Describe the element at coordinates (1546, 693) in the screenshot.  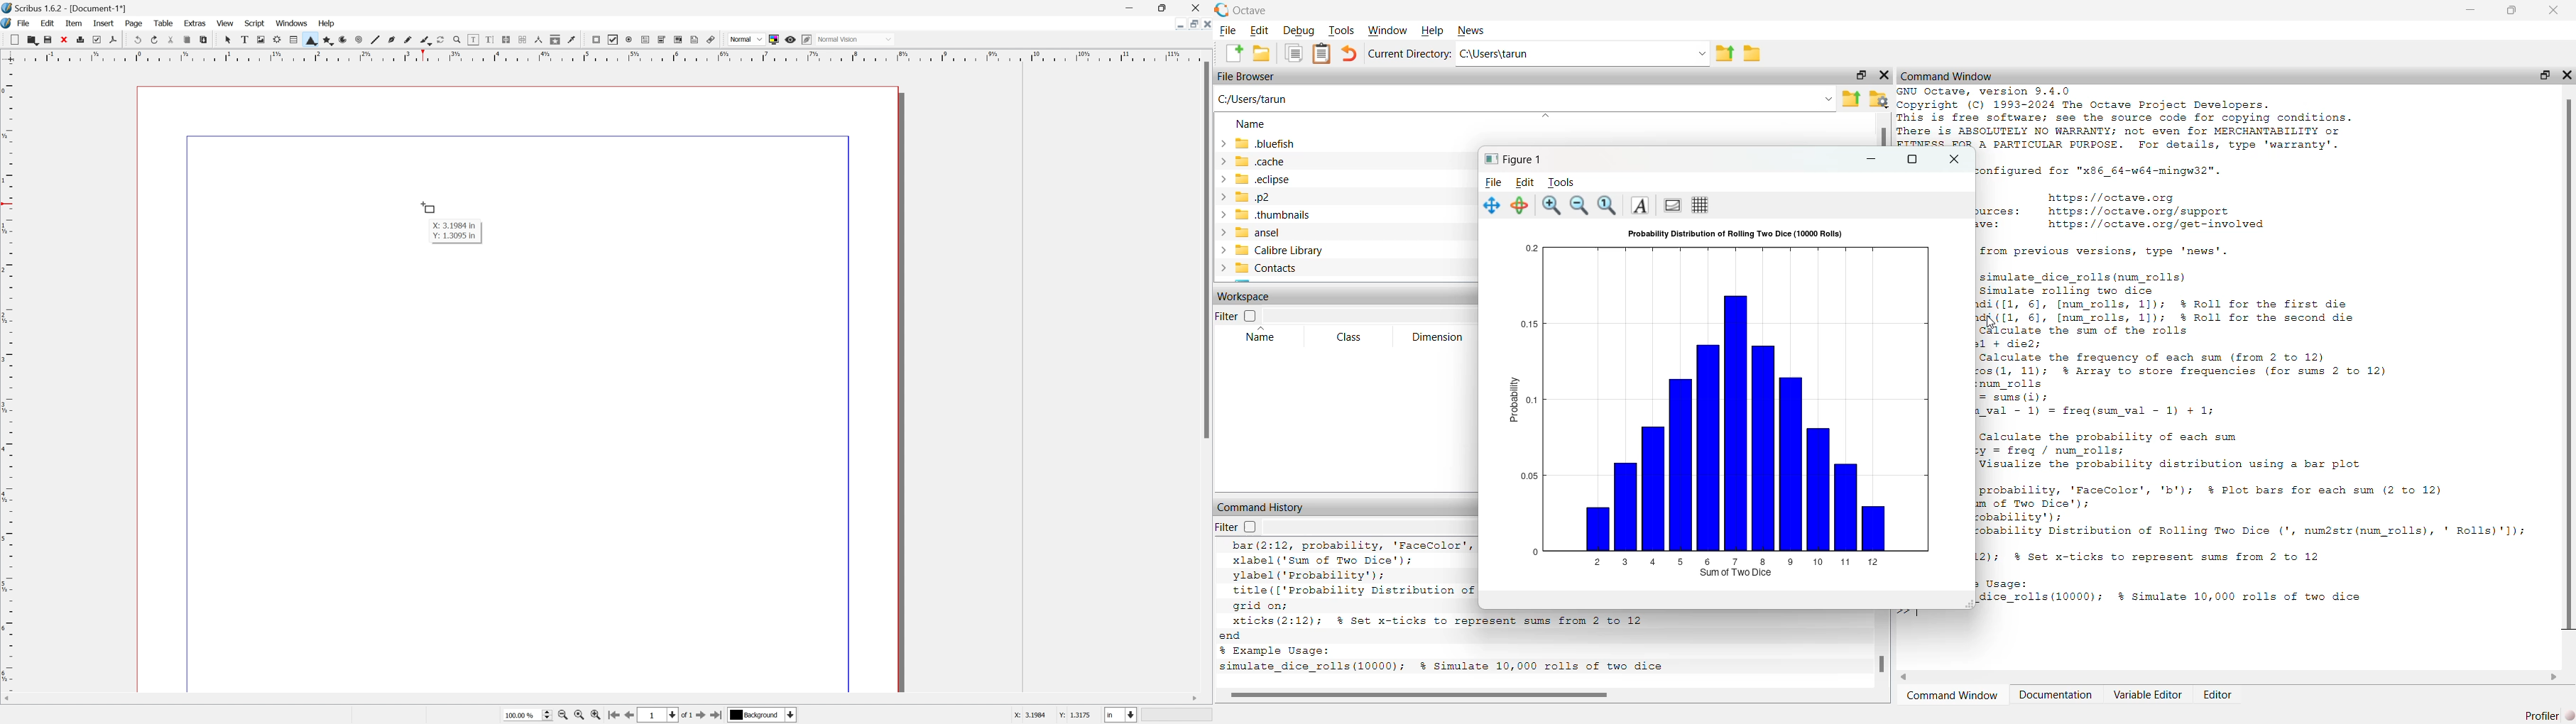
I see `scroll bar` at that location.